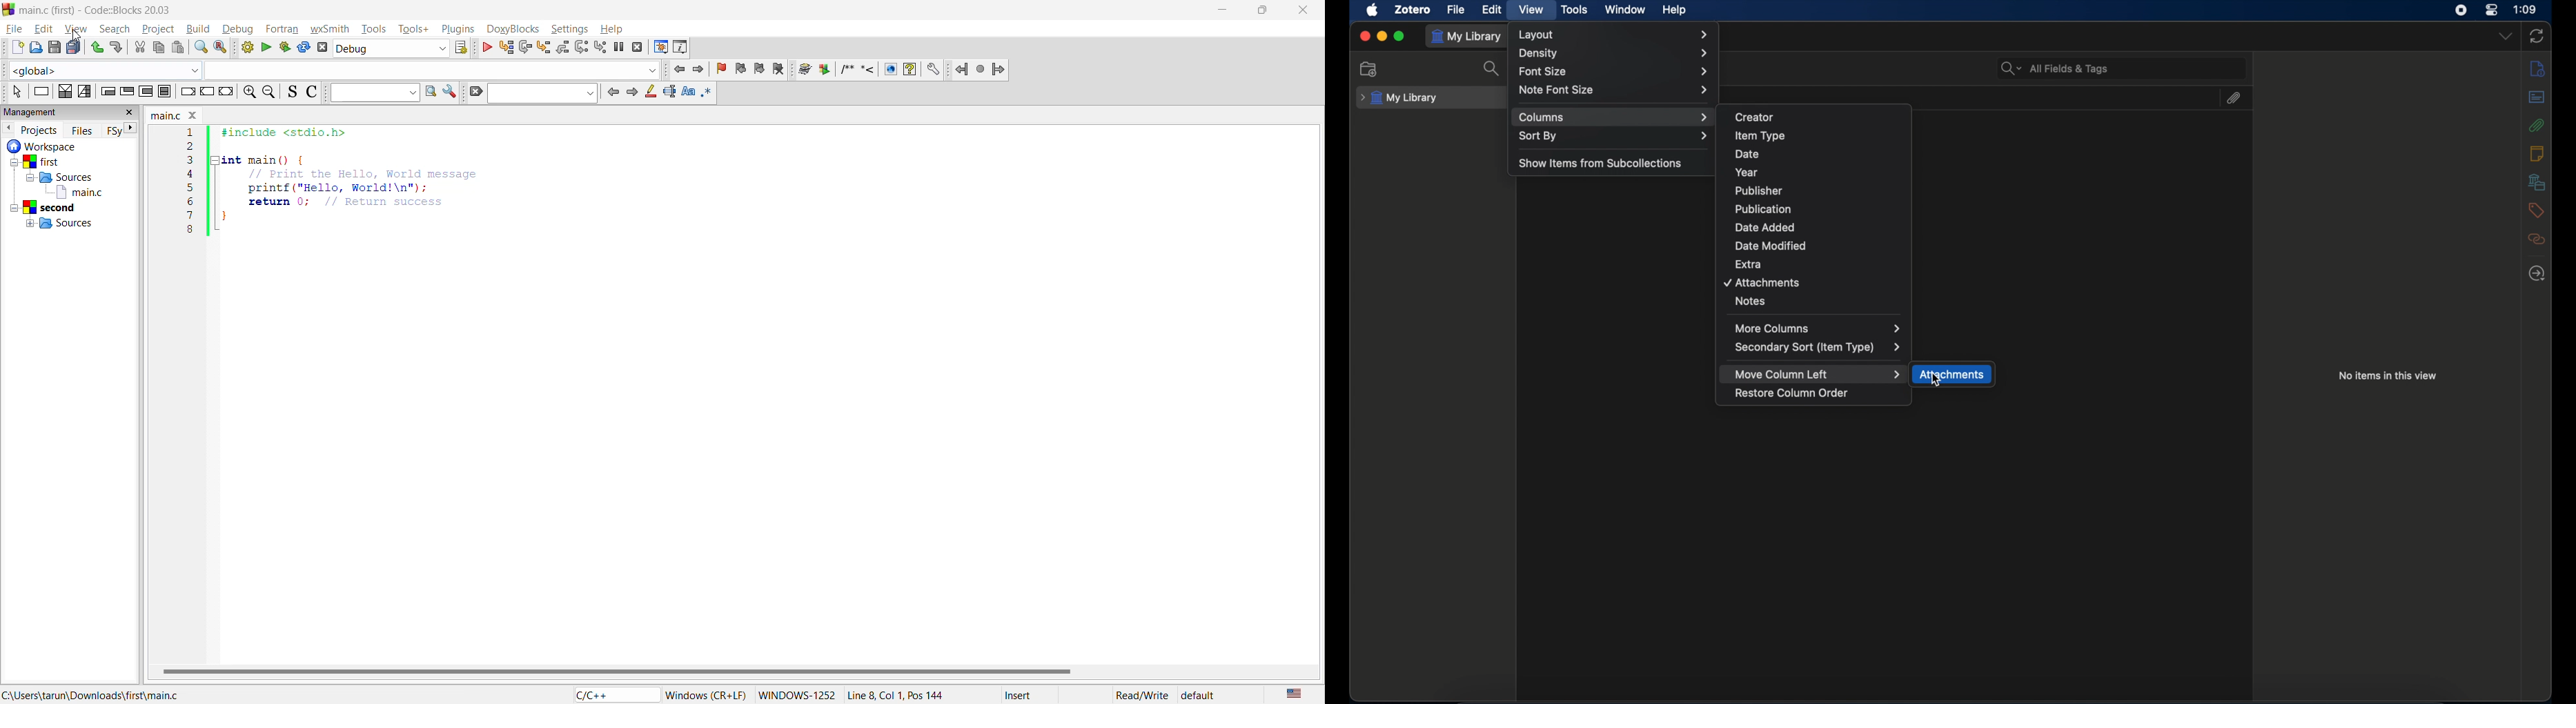  Describe the element at coordinates (2526, 8) in the screenshot. I see `time` at that location.